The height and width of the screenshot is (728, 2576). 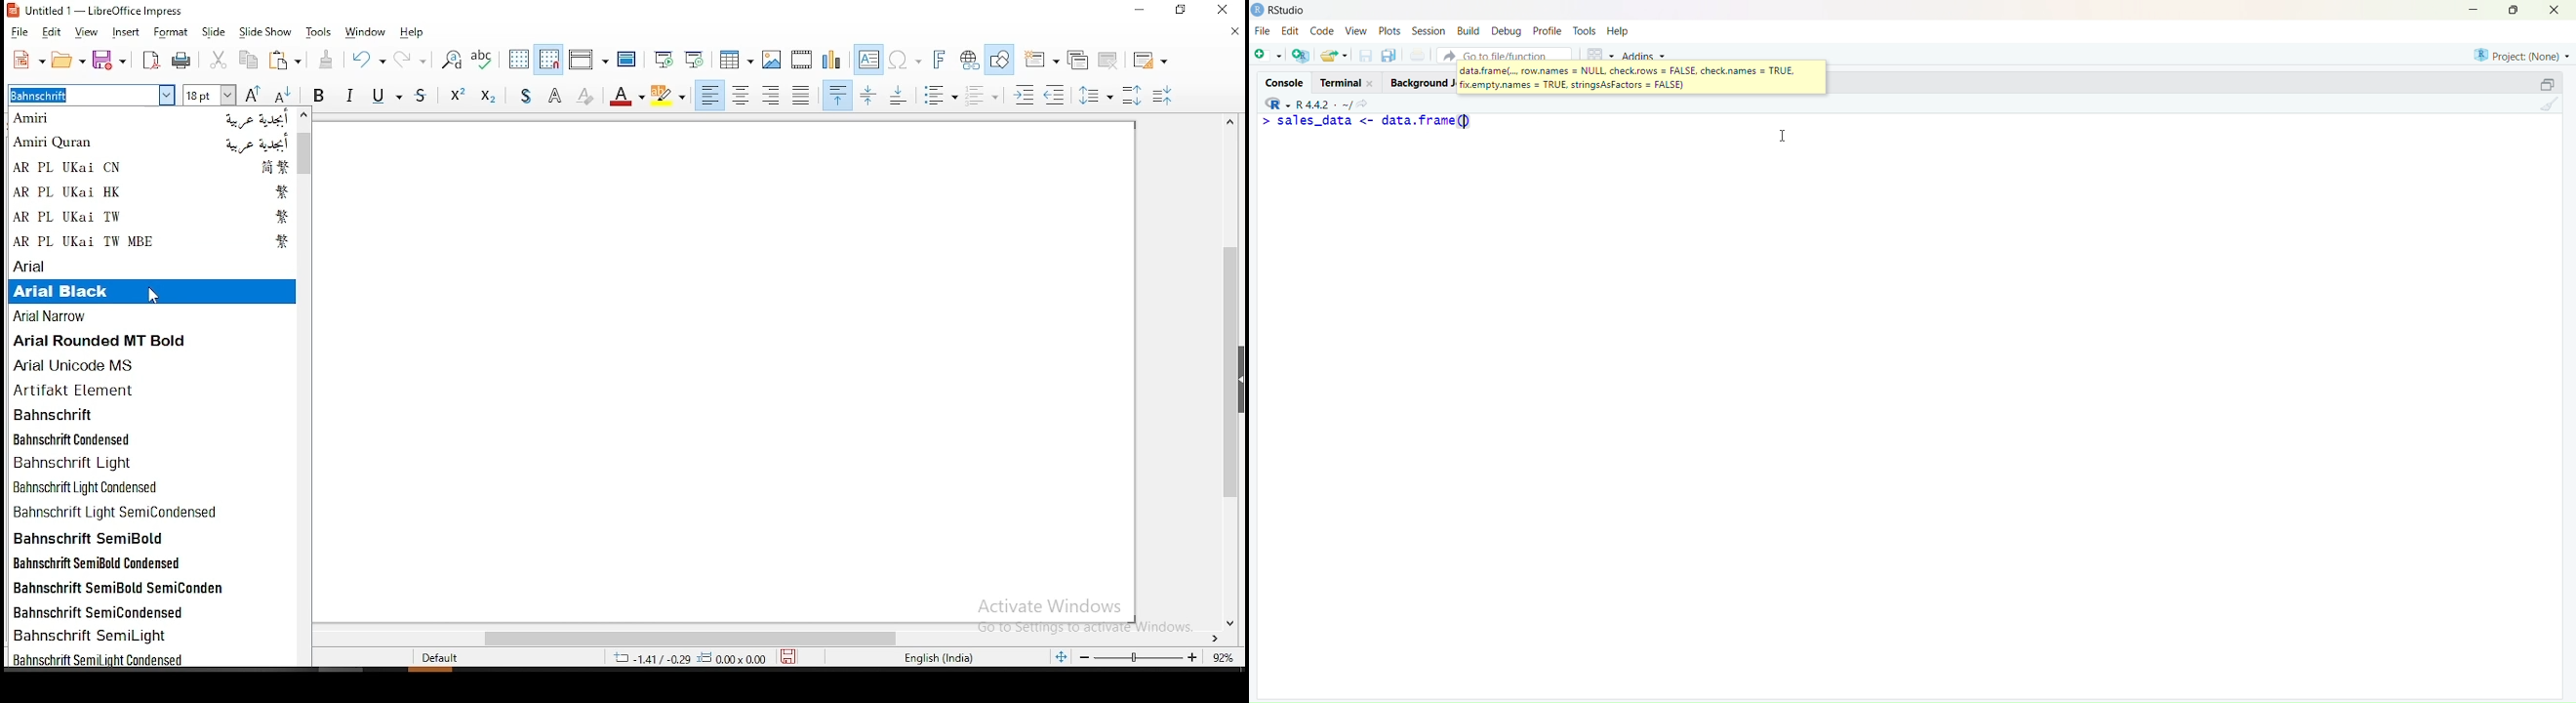 What do you see at coordinates (519, 58) in the screenshot?
I see `display grid` at bounding box center [519, 58].